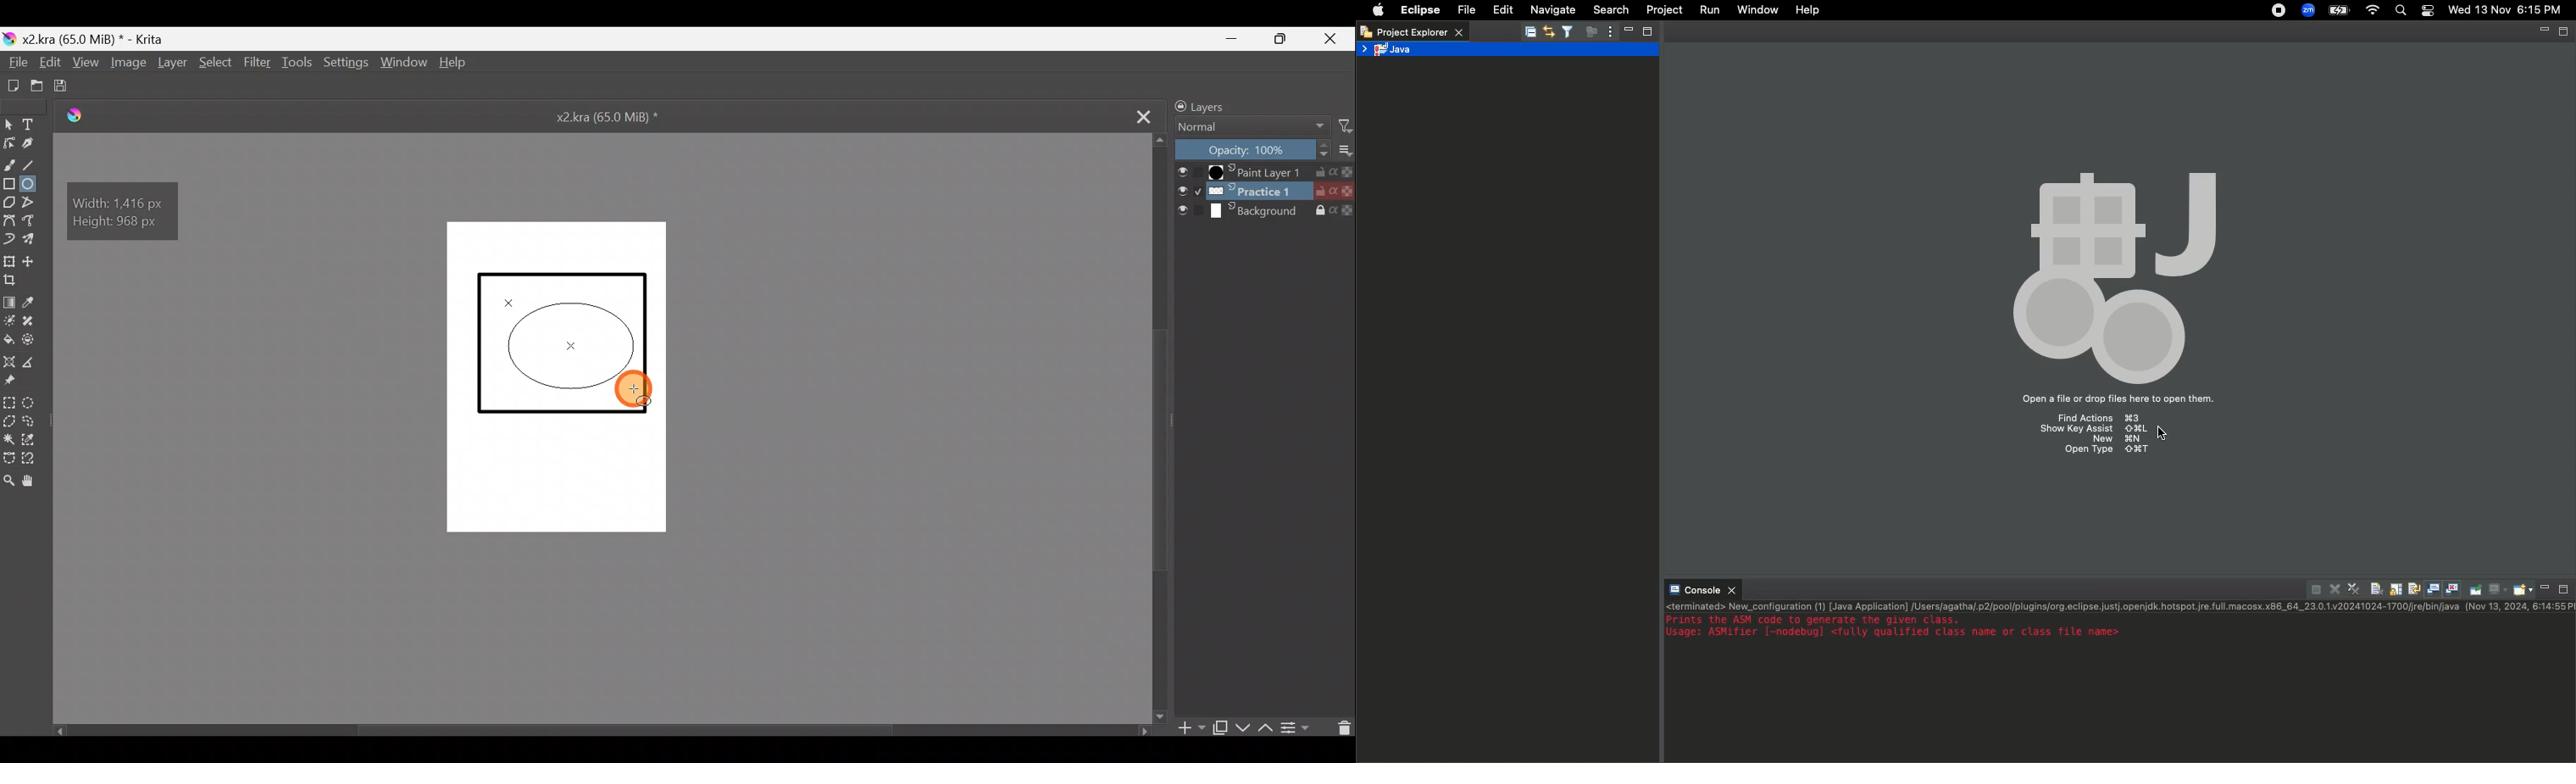  I want to click on Filter, so click(256, 61).